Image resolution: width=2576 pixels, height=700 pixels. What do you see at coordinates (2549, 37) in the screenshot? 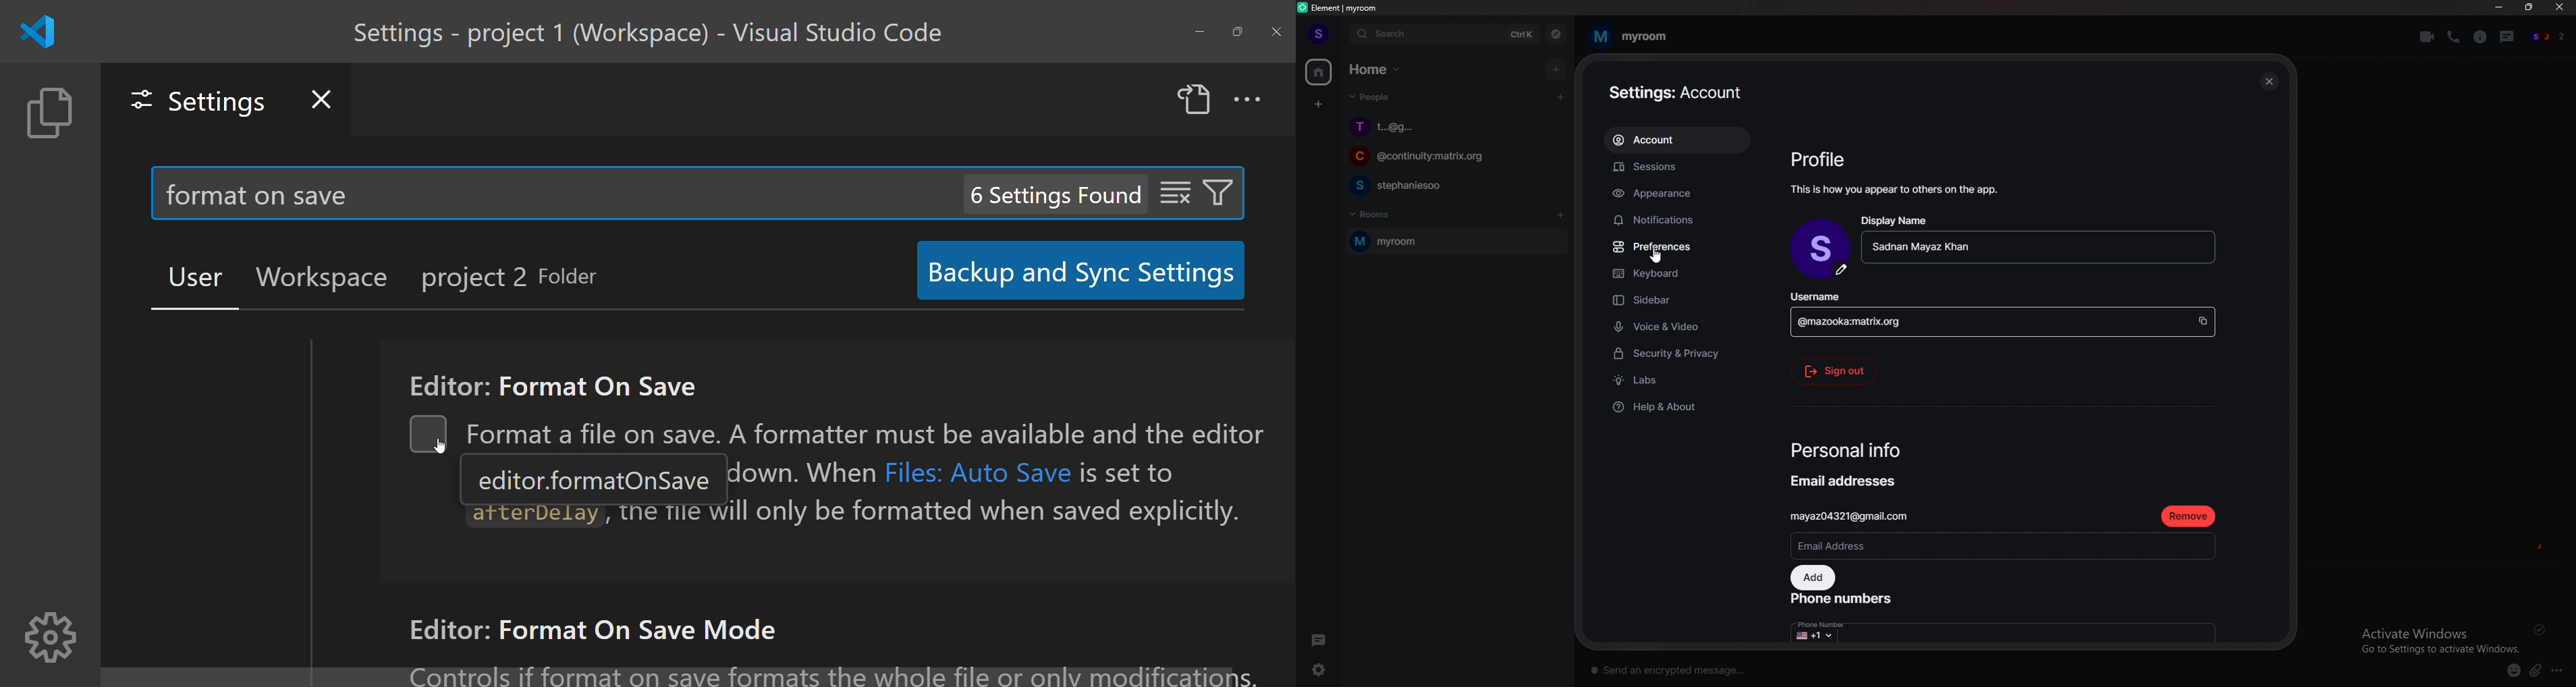
I see `people` at bounding box center [2549, 37].